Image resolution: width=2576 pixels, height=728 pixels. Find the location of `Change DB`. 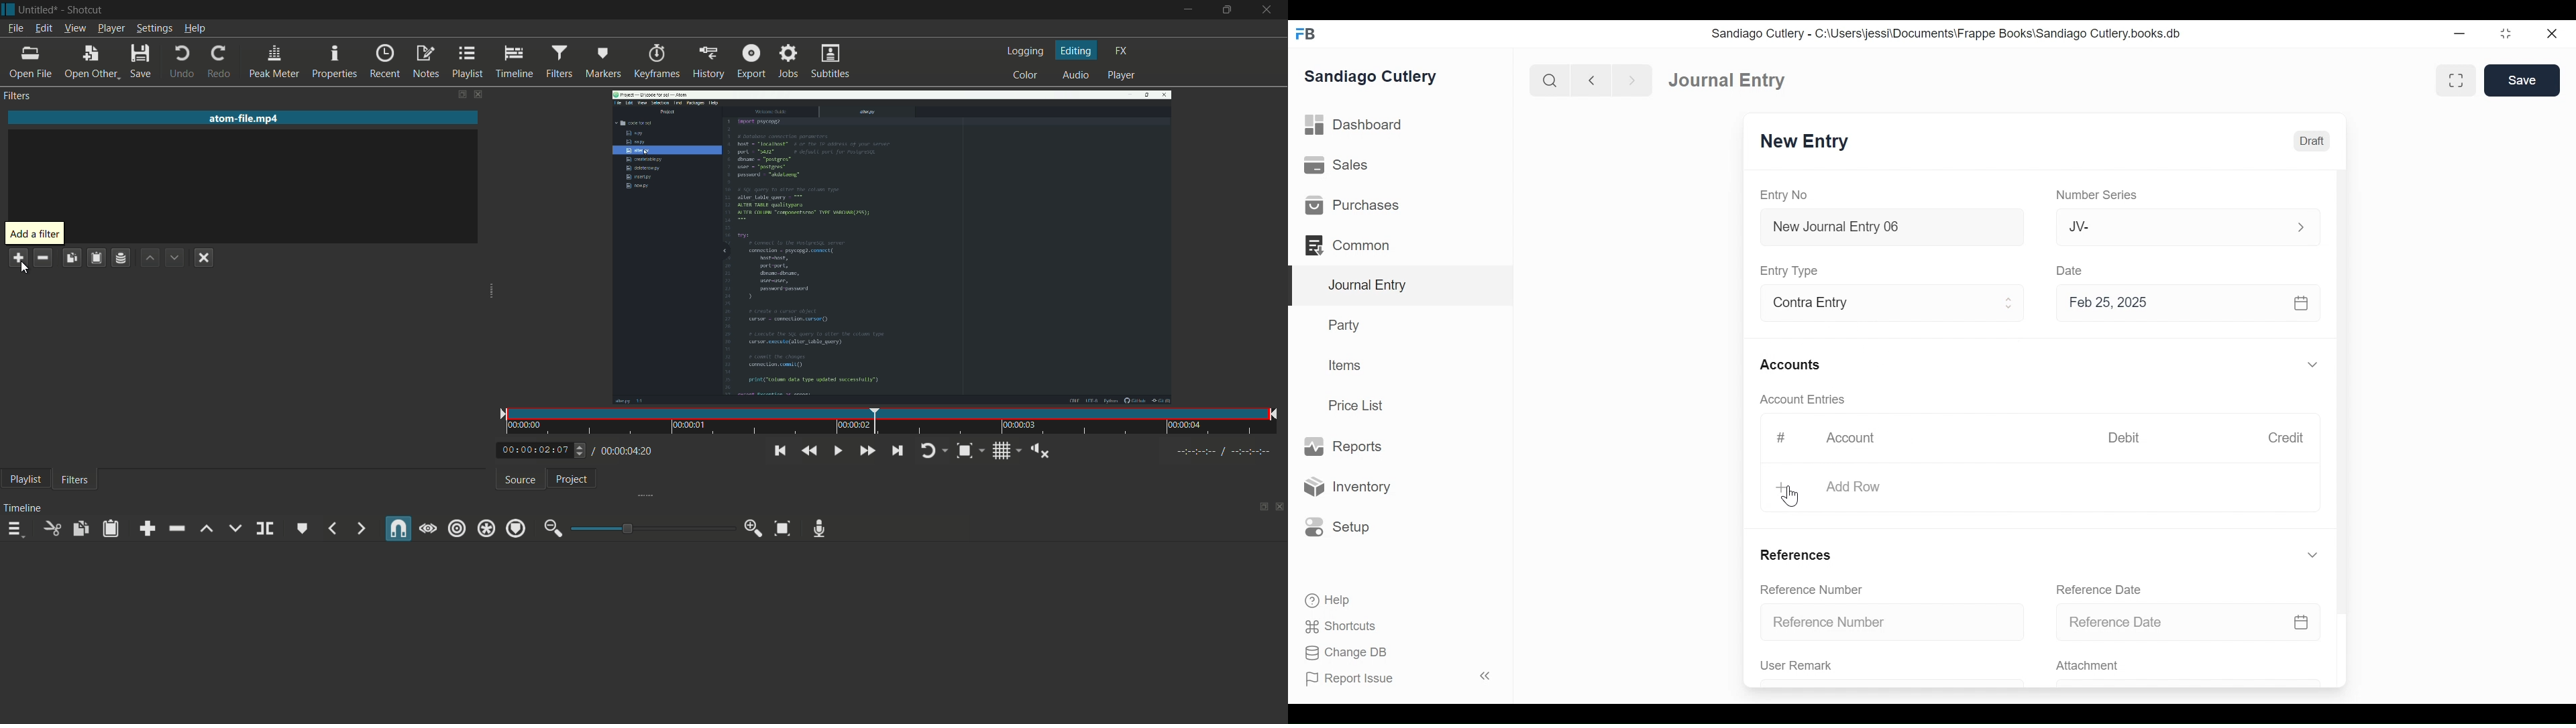

Change DB is located at coordinates (1348, 654).